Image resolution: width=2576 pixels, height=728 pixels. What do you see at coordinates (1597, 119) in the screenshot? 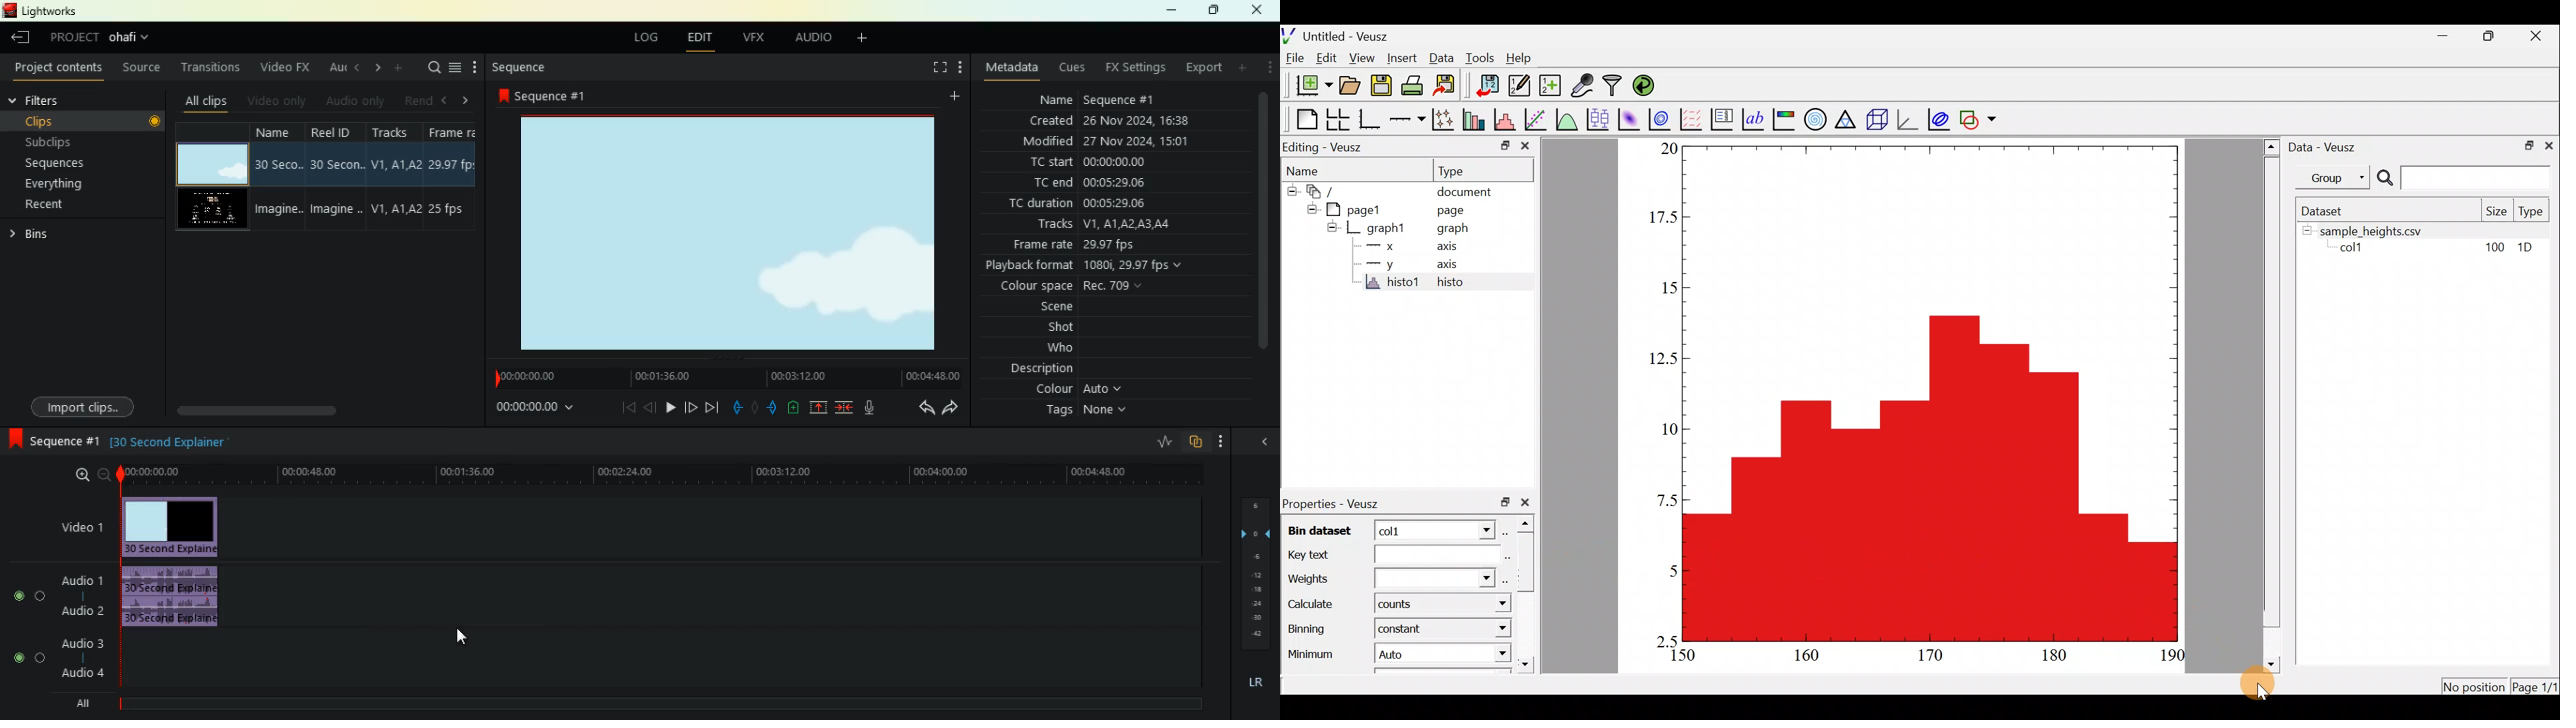
I see `plot box plots` at bounding box center [1597, 119].